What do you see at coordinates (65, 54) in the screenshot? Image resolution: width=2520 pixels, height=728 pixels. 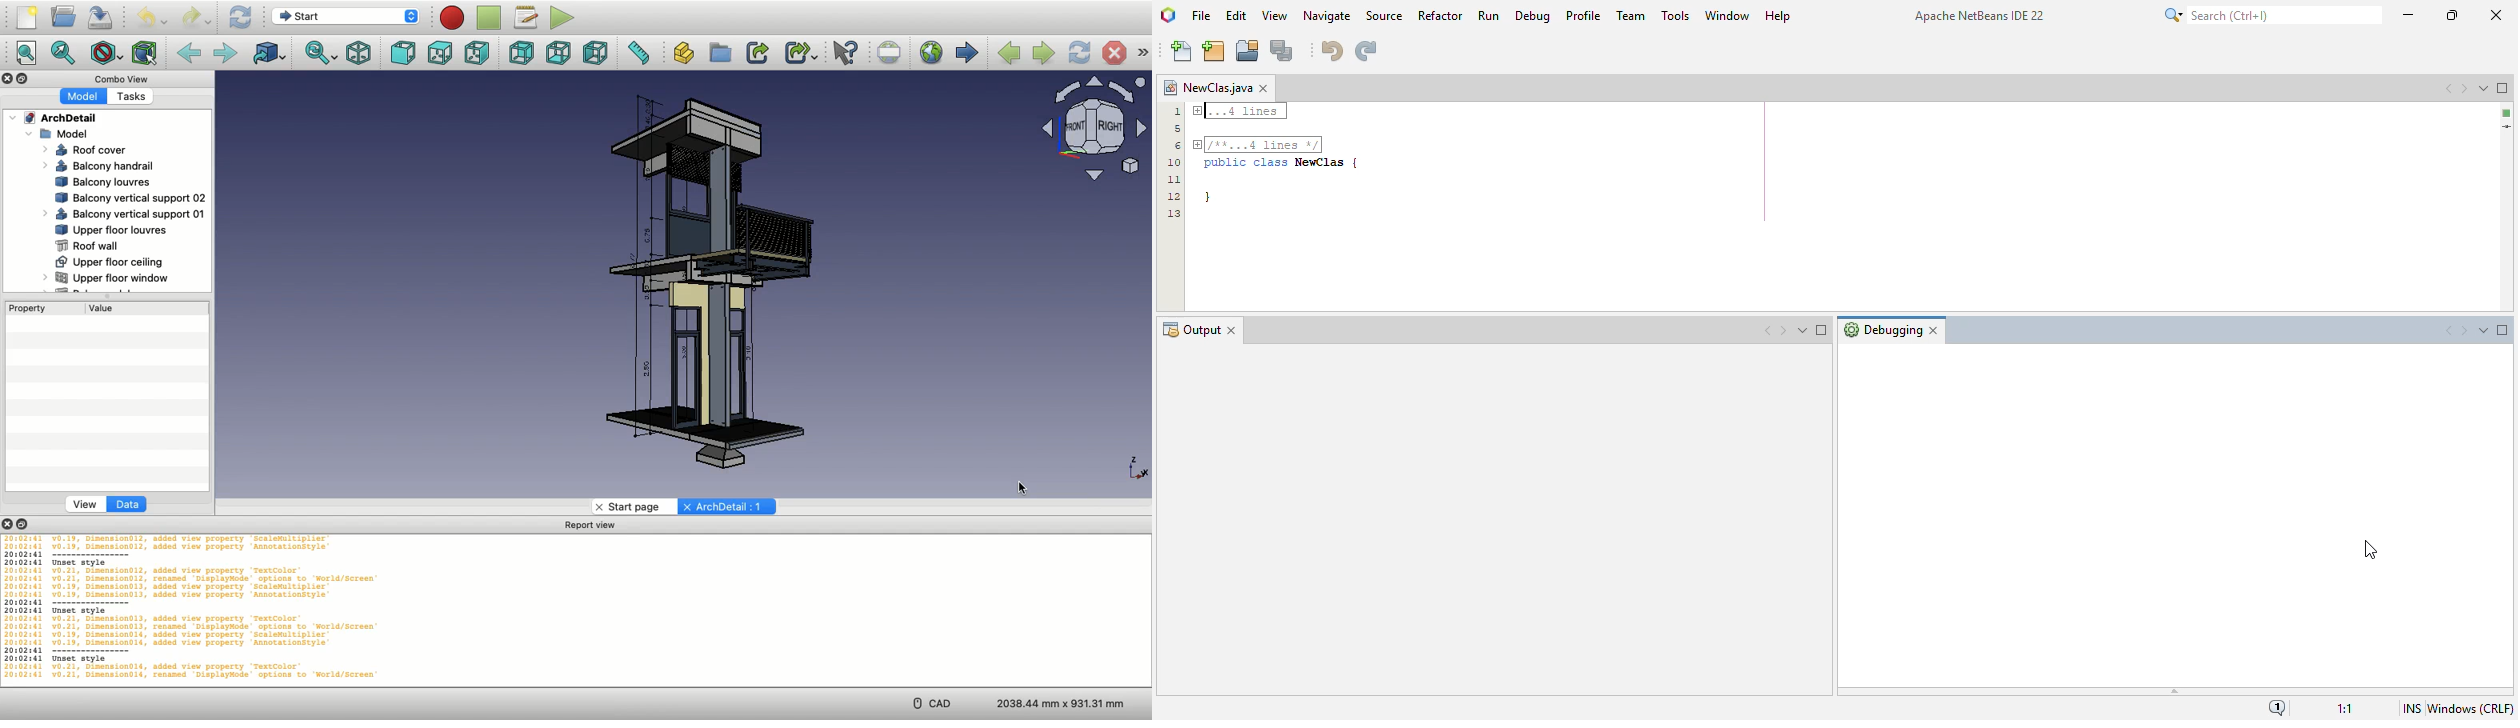 I see `Fit selection` at bounding box center [65, 54].